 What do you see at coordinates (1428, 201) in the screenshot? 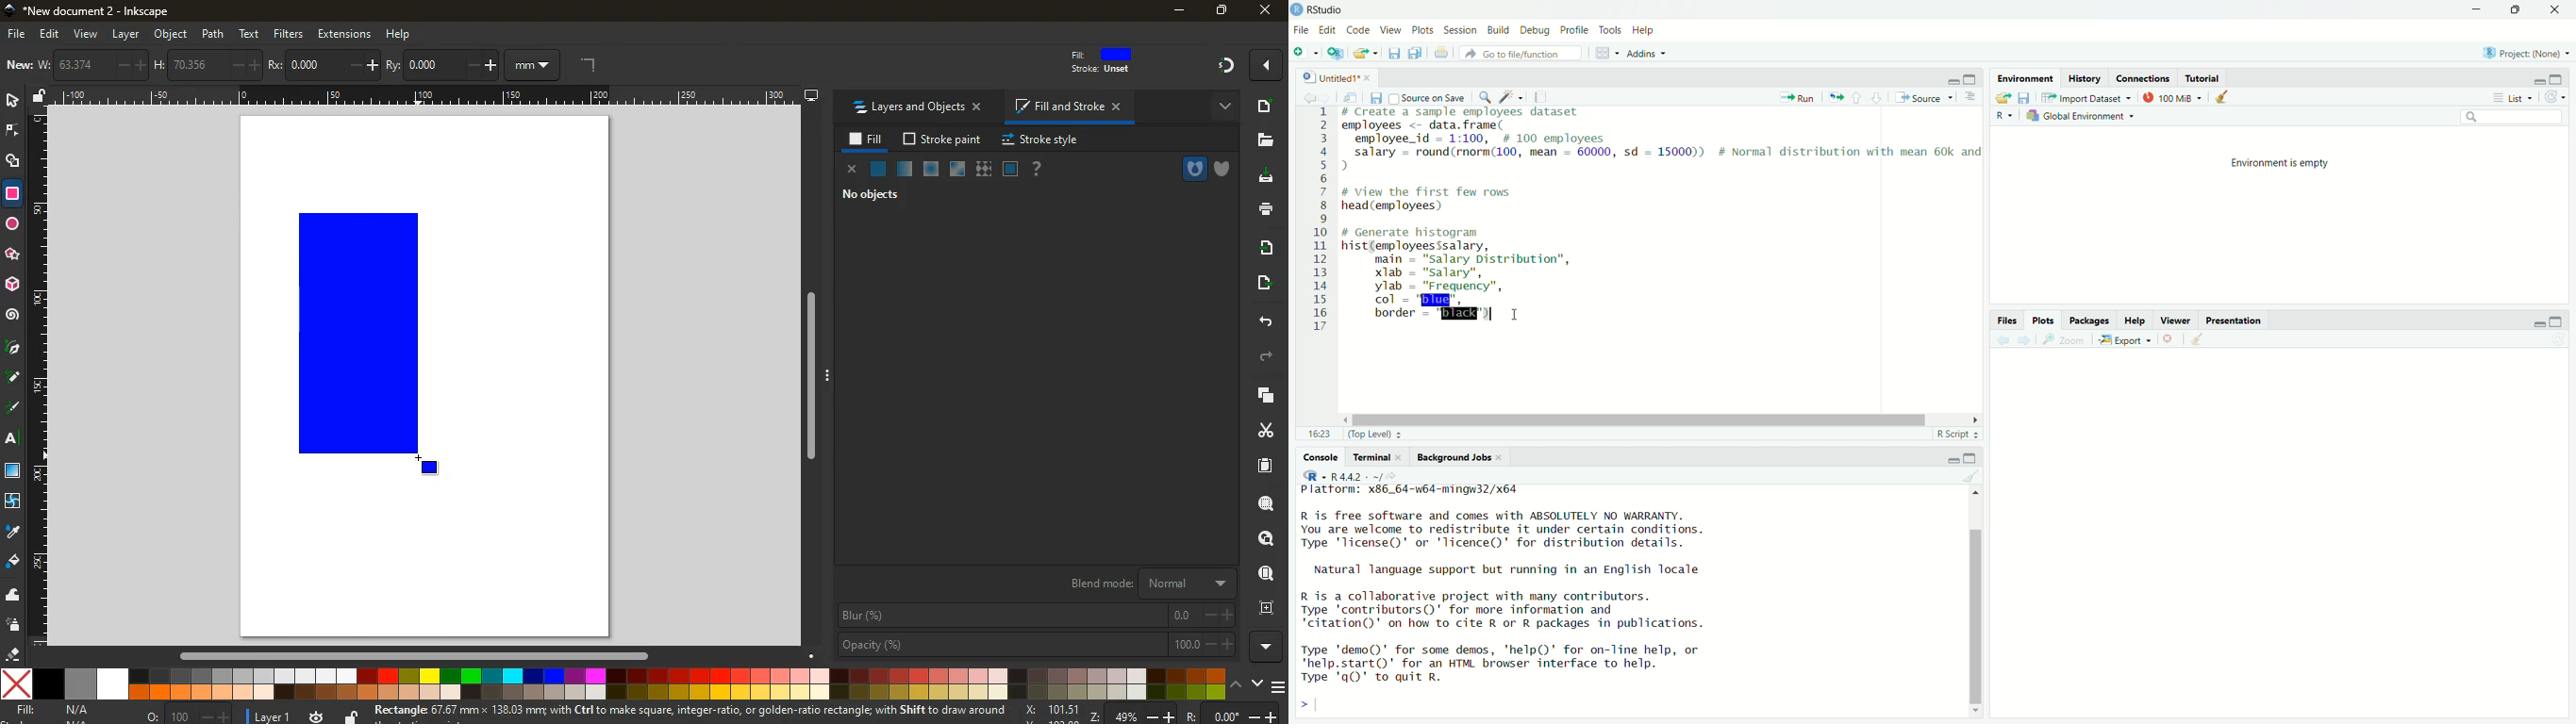
I see `# View the first few rows head (employees)` at bounding box center [1428, 201].